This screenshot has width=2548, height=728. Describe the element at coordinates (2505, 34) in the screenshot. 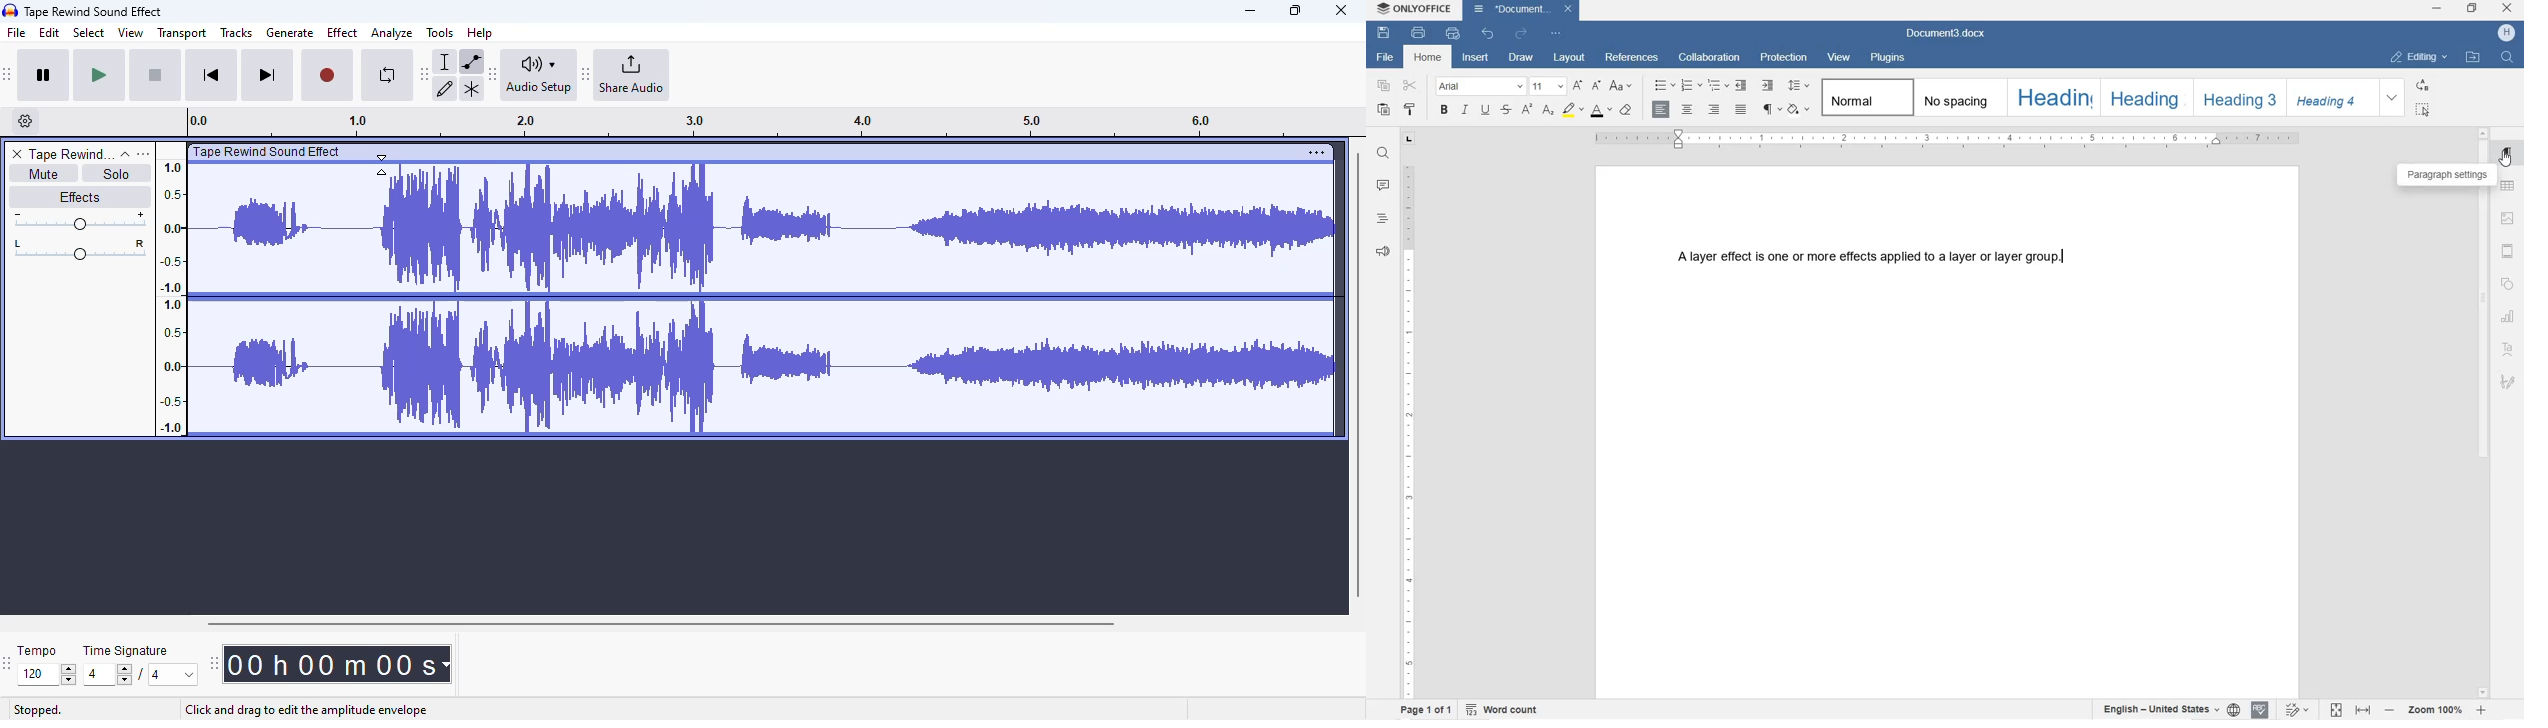

I see `HP` at that location.